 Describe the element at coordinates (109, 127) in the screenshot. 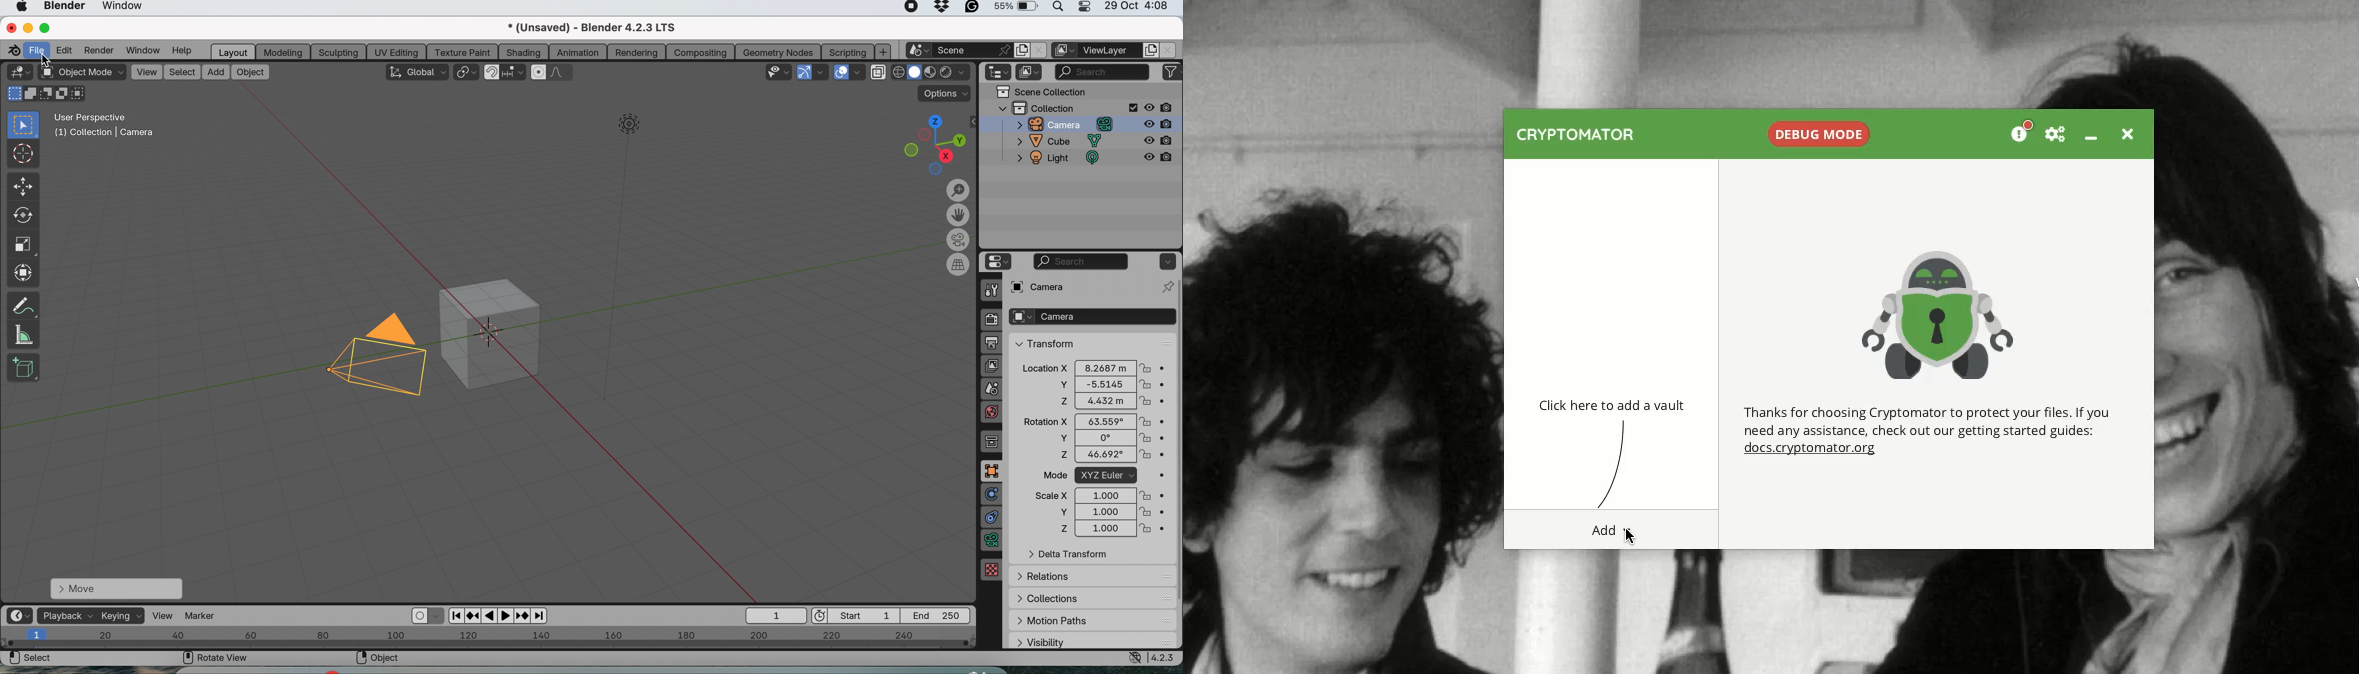

I see `User Perspective
(1) Collection | Camera` at that location.